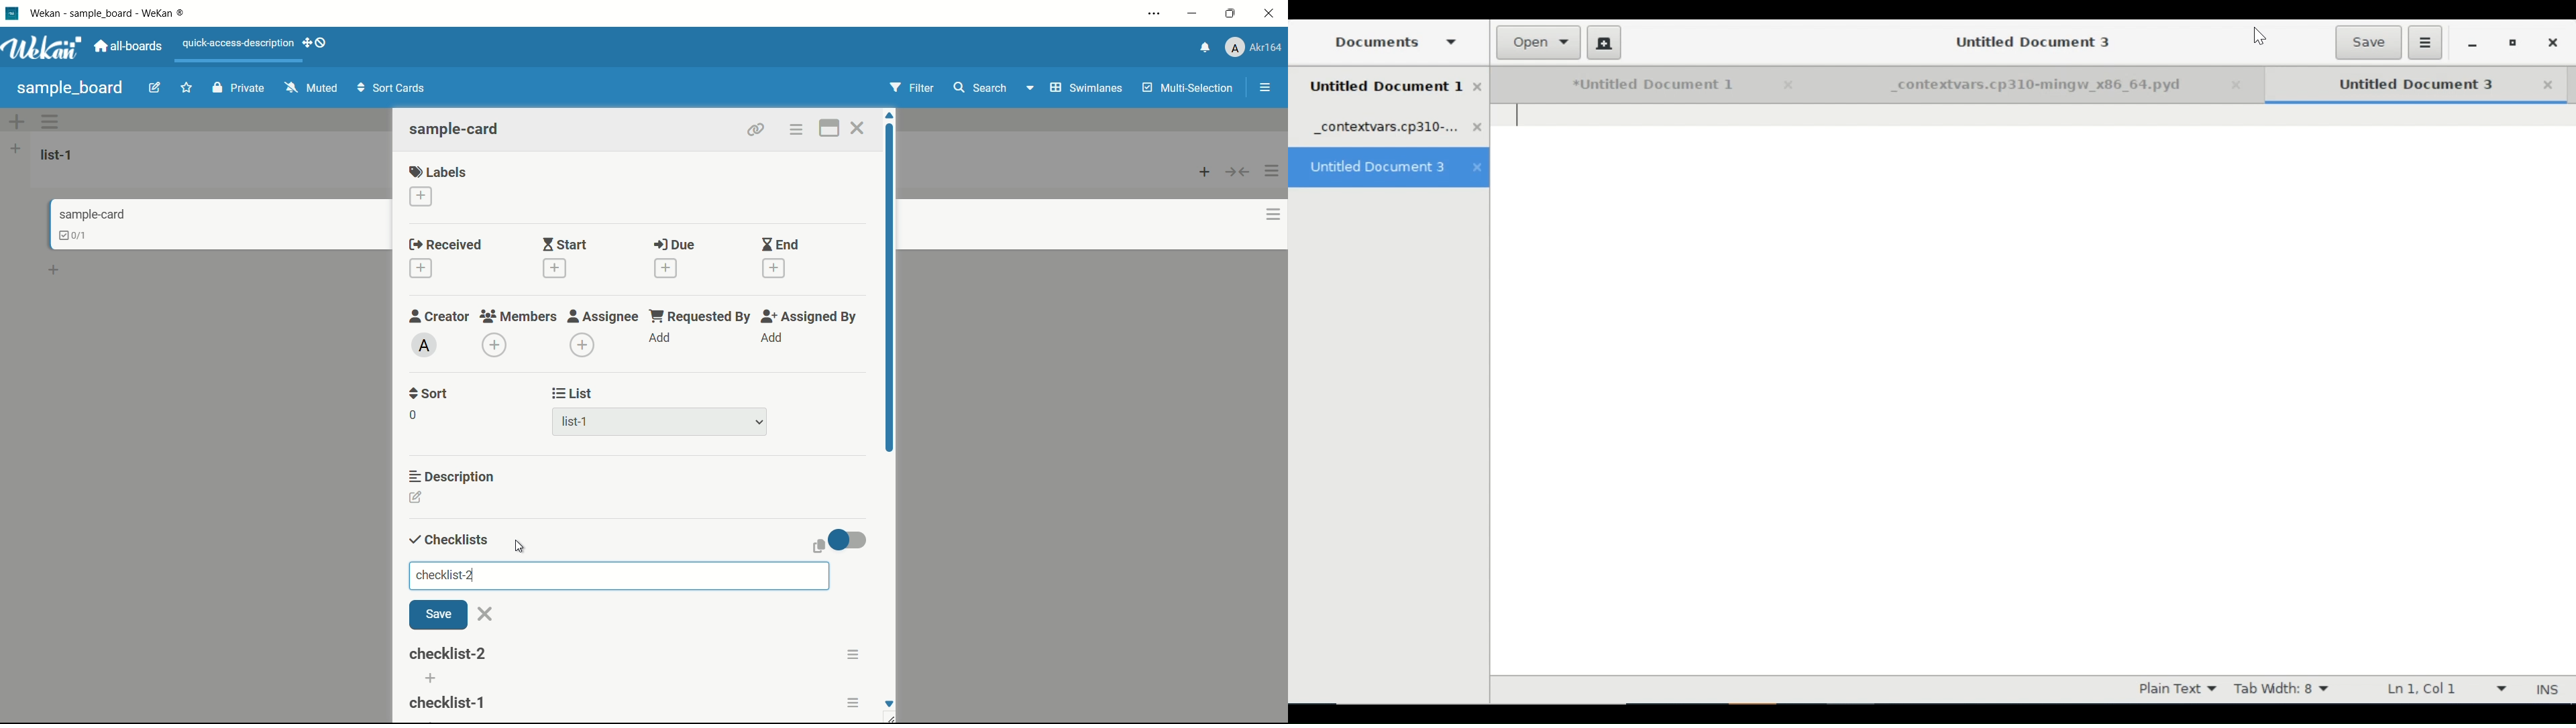 The image size is (2576, 728). What do you see at coordinates (413, 415) in the screenshot?
I see `0` at bounding box center [413, 415].